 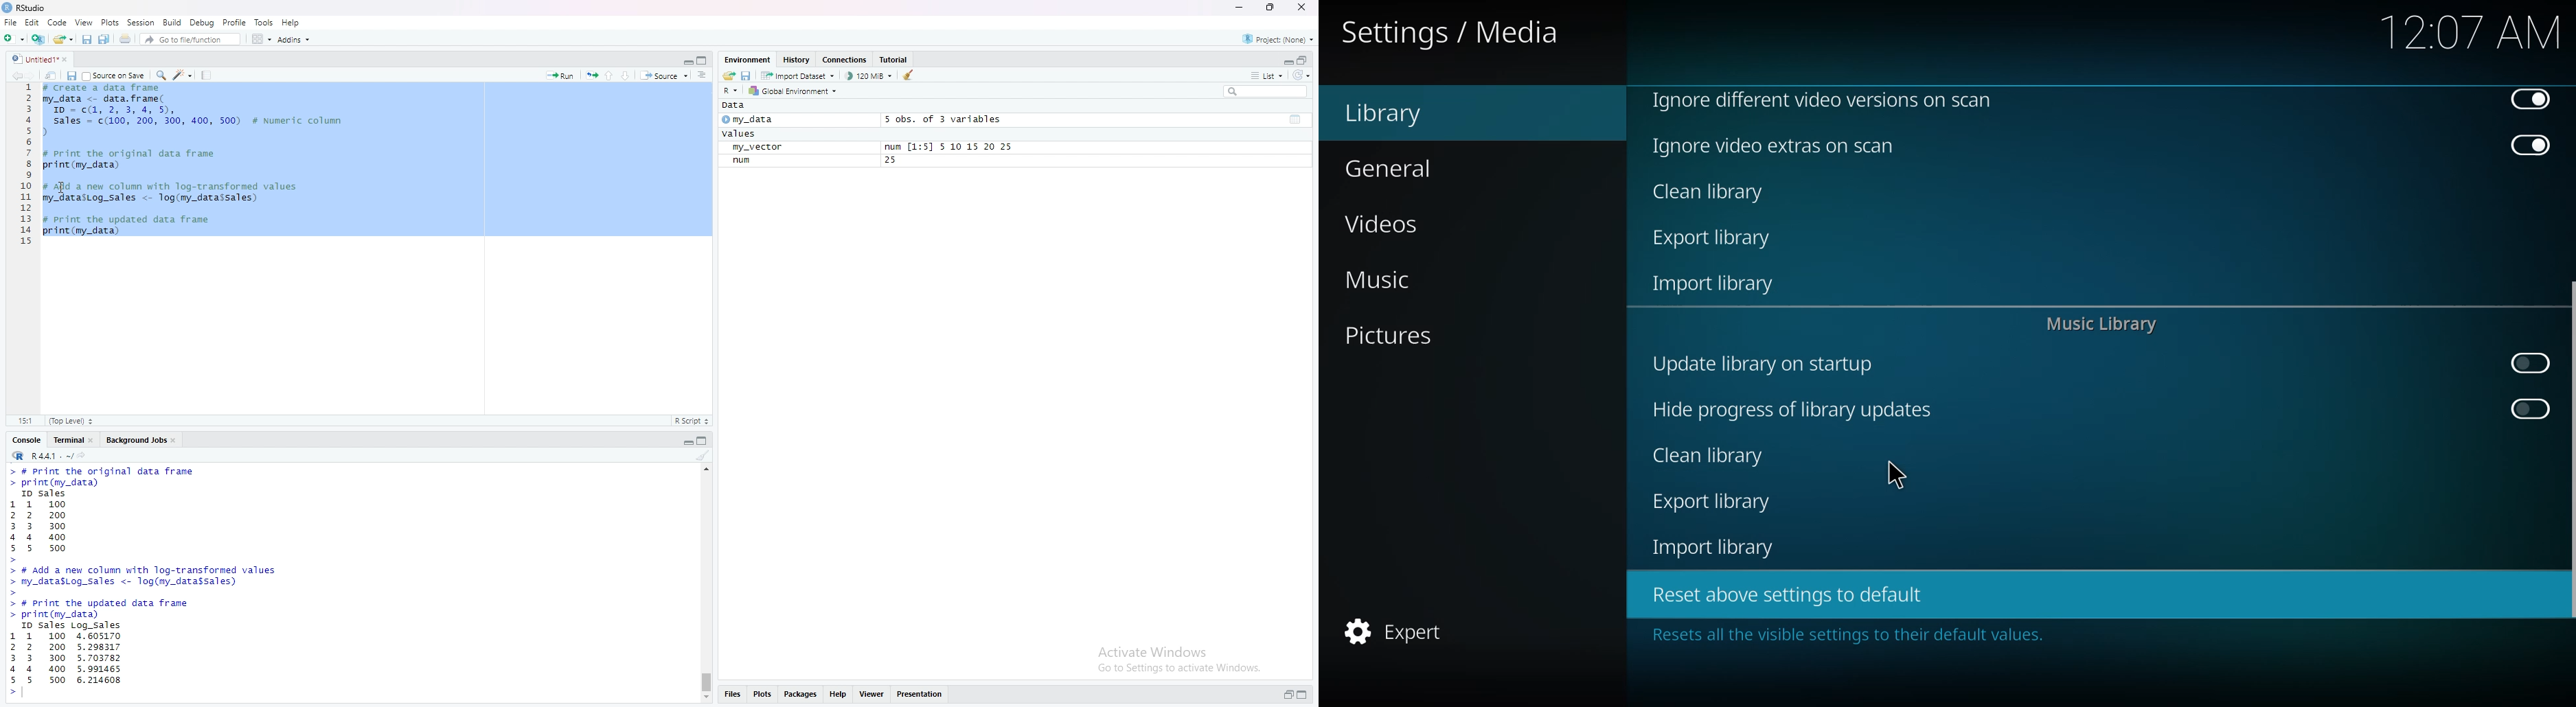 I want to click on values, so click(x=739, y=135).